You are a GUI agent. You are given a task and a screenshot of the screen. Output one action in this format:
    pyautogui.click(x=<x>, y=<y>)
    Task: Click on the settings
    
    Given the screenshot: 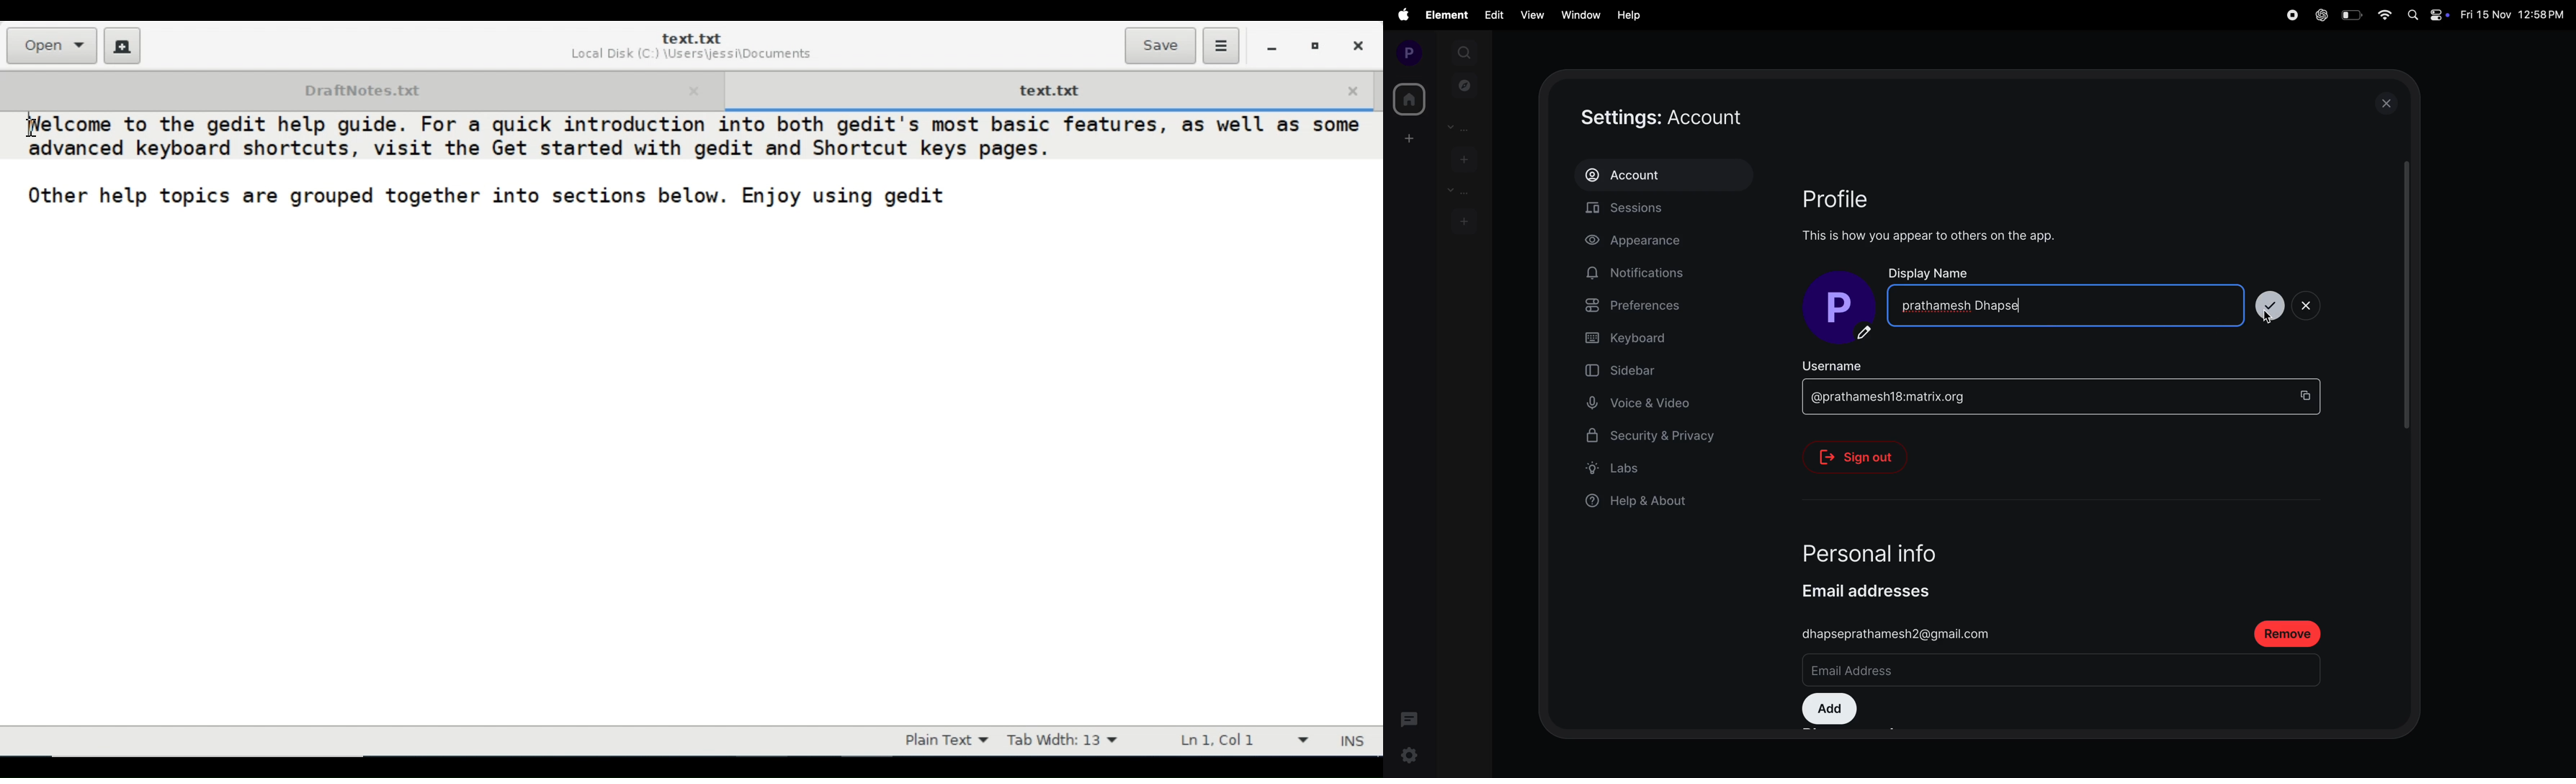 What is the action you would take?
    pyautogui.click(x=1409, y=758)
    